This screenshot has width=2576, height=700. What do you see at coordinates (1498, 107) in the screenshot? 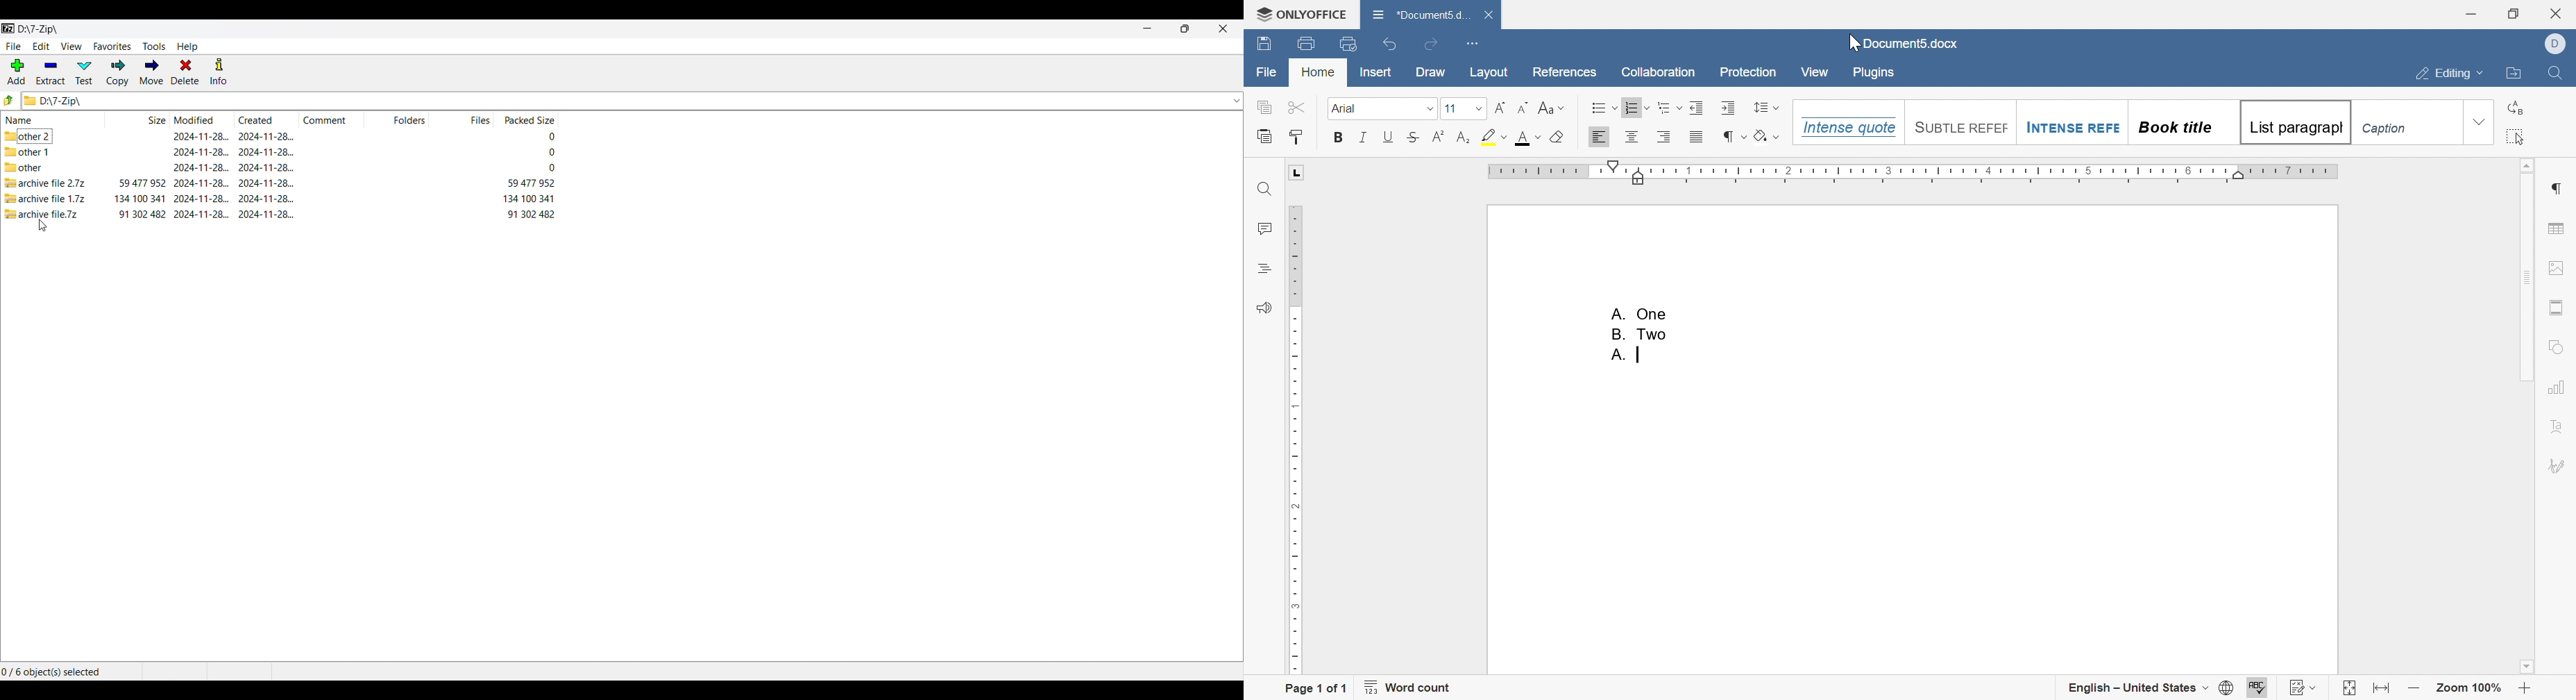
I see `Increment font size` at bounding box center [1498, 107].